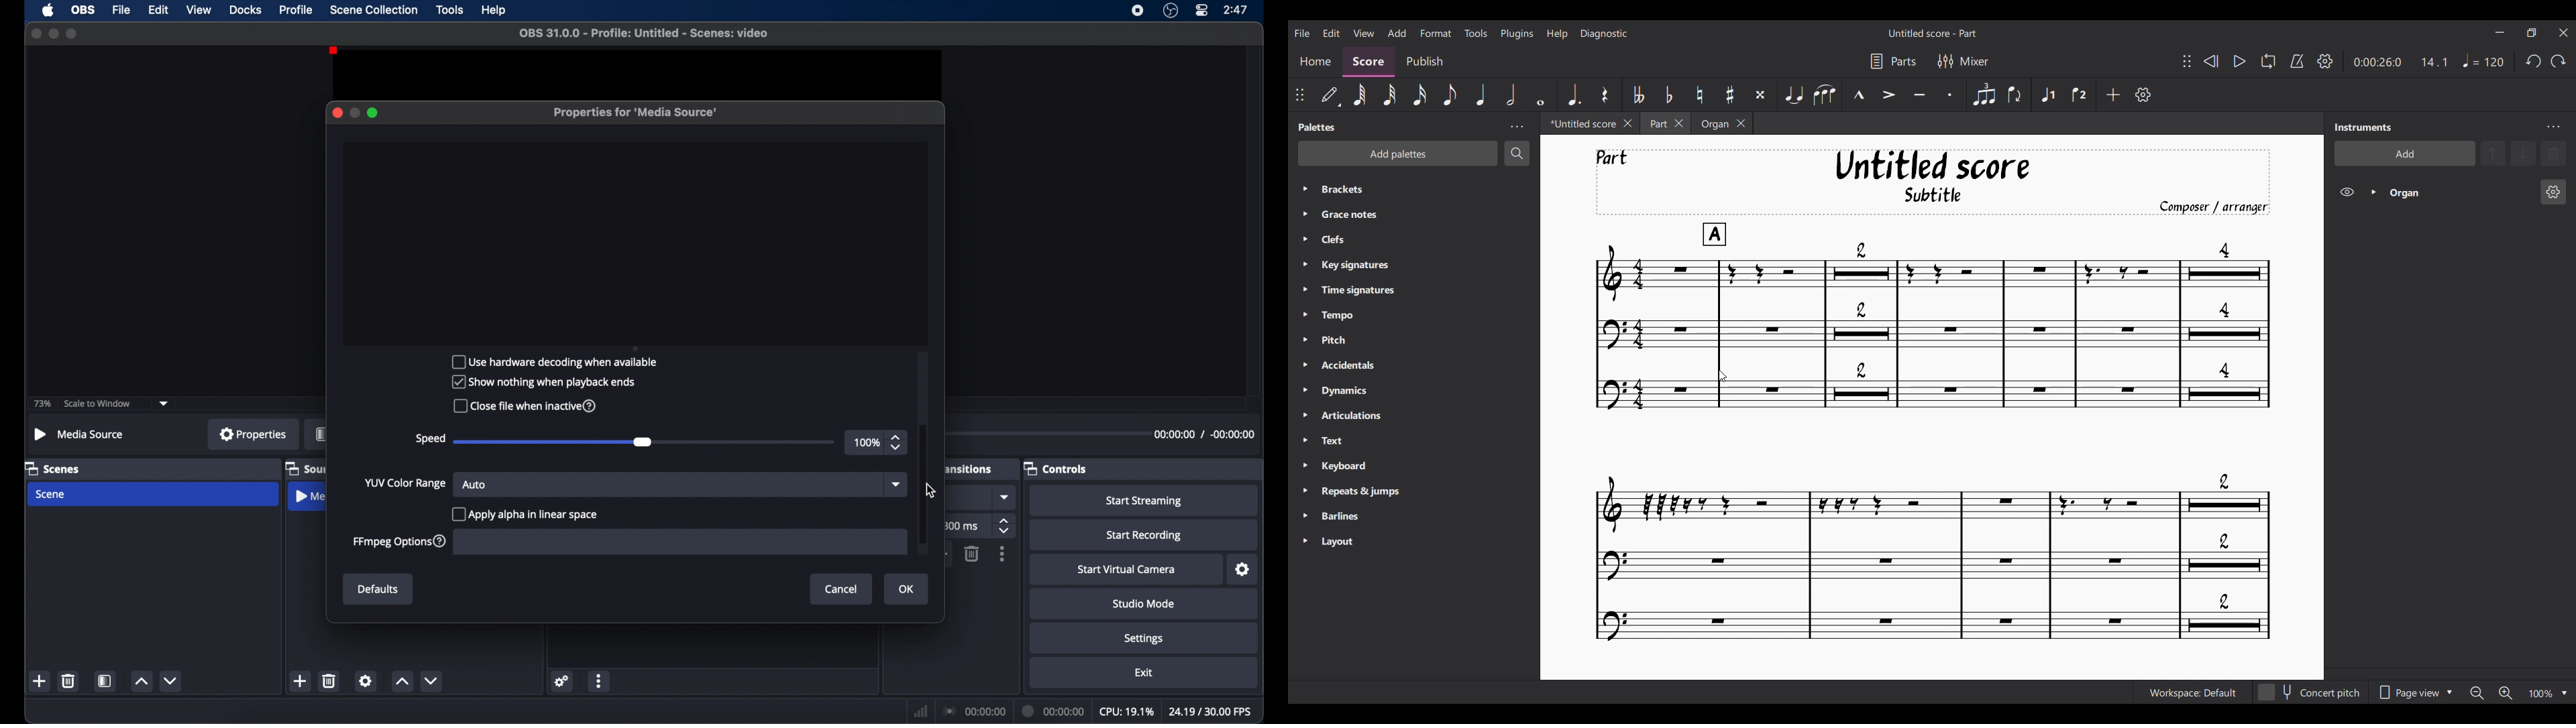 The image size is (2576, 728). What do you see at coordinates (1144, 672) in the screenshot?
I see `exit ` at bounding box center [1144, 672].